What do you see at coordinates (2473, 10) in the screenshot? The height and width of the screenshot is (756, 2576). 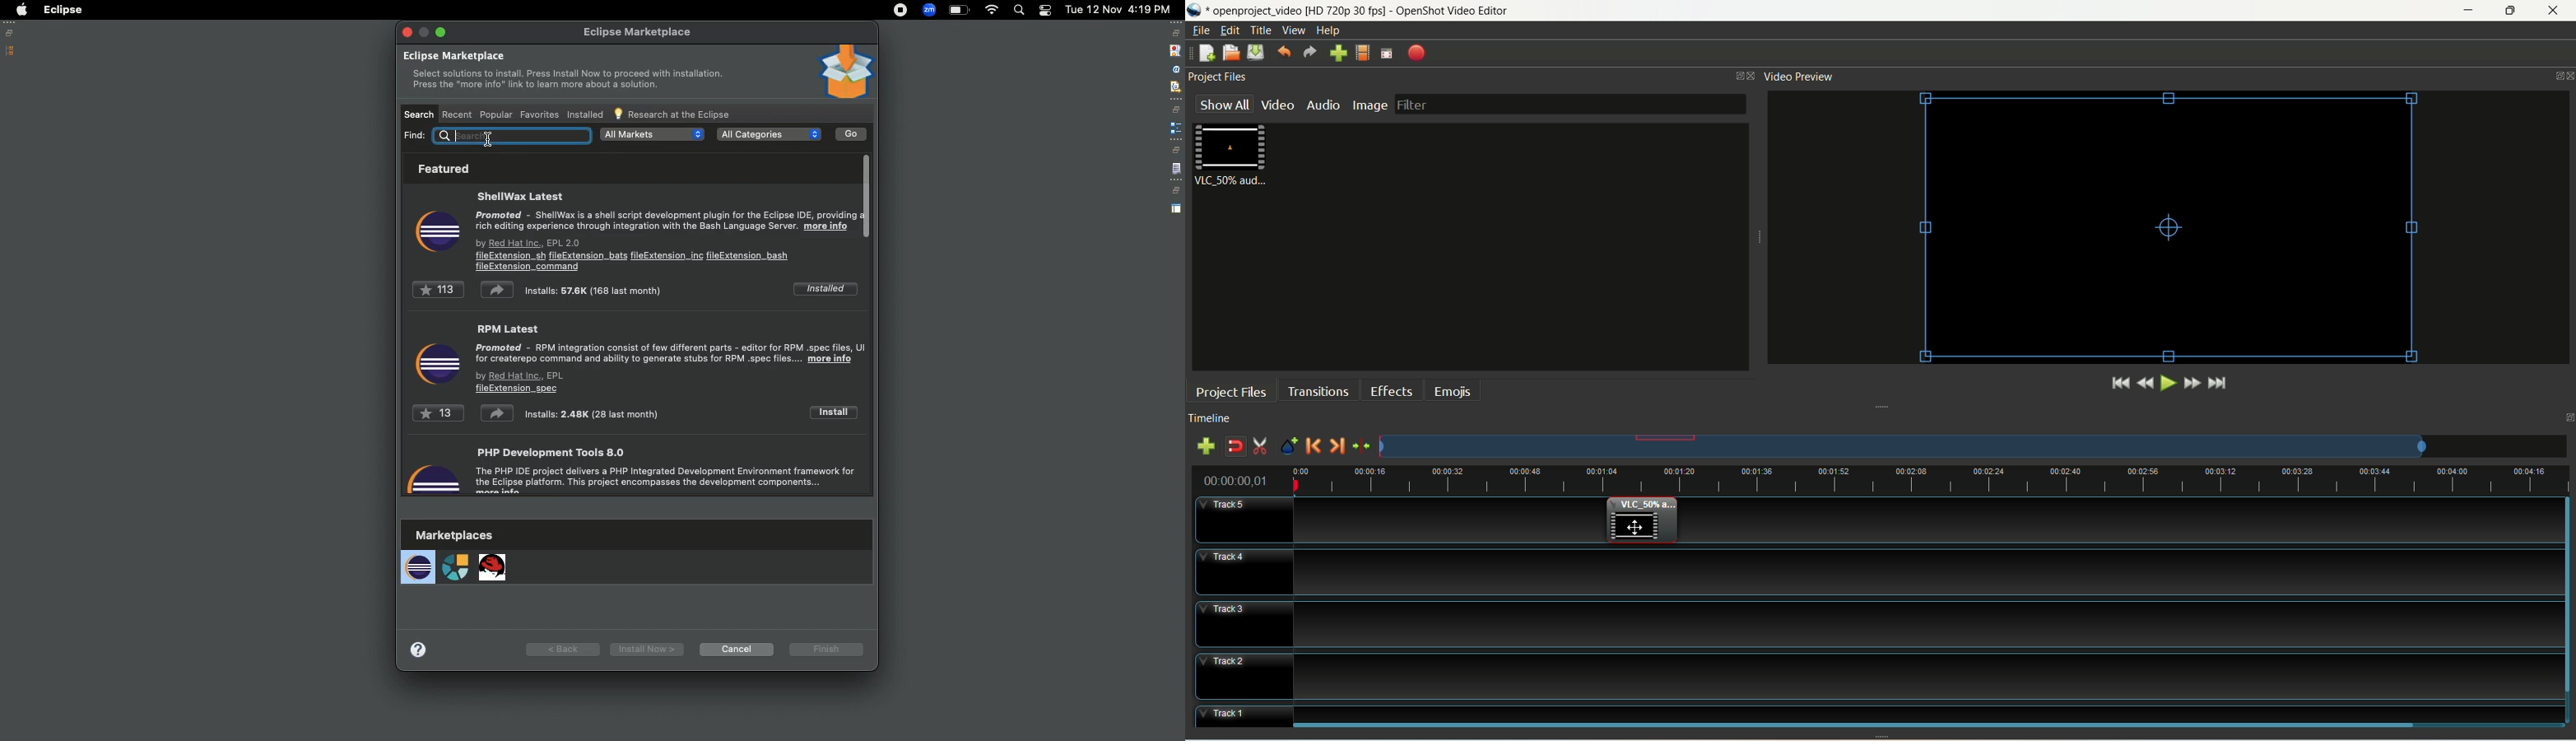 I see `minimize` at bounding box center [2473, 10].